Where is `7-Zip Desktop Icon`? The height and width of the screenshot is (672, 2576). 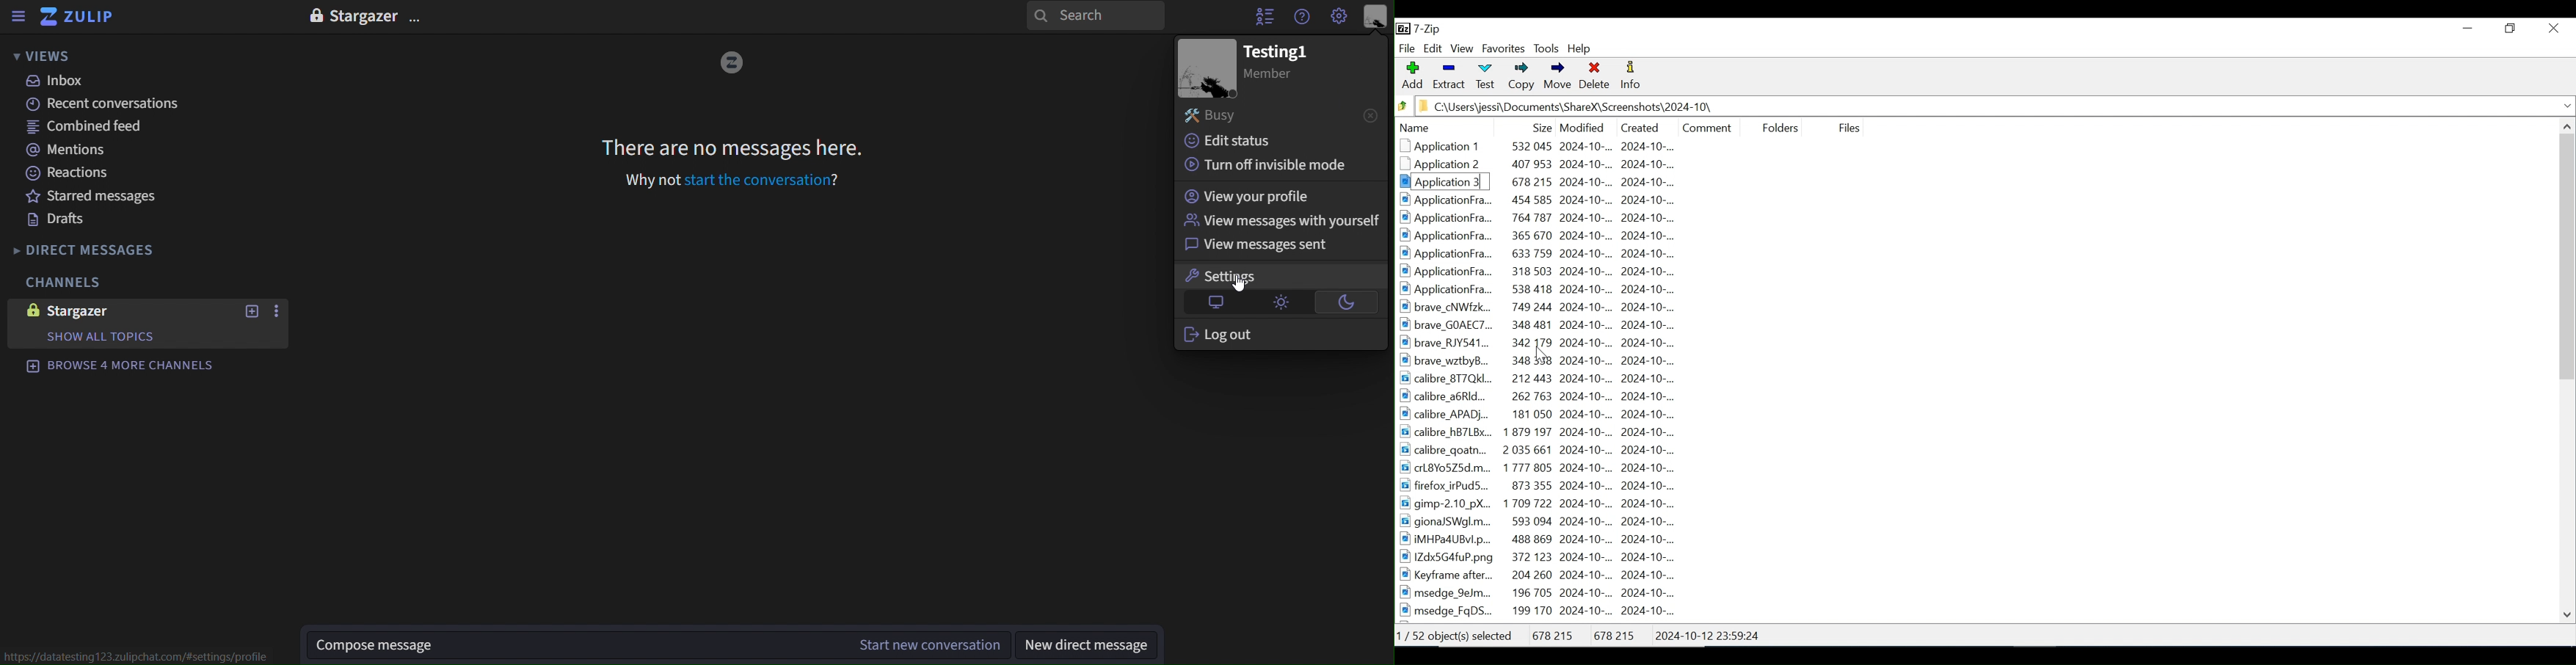 7-Zip Desktop Icon is located at coordinates (1421, 30).